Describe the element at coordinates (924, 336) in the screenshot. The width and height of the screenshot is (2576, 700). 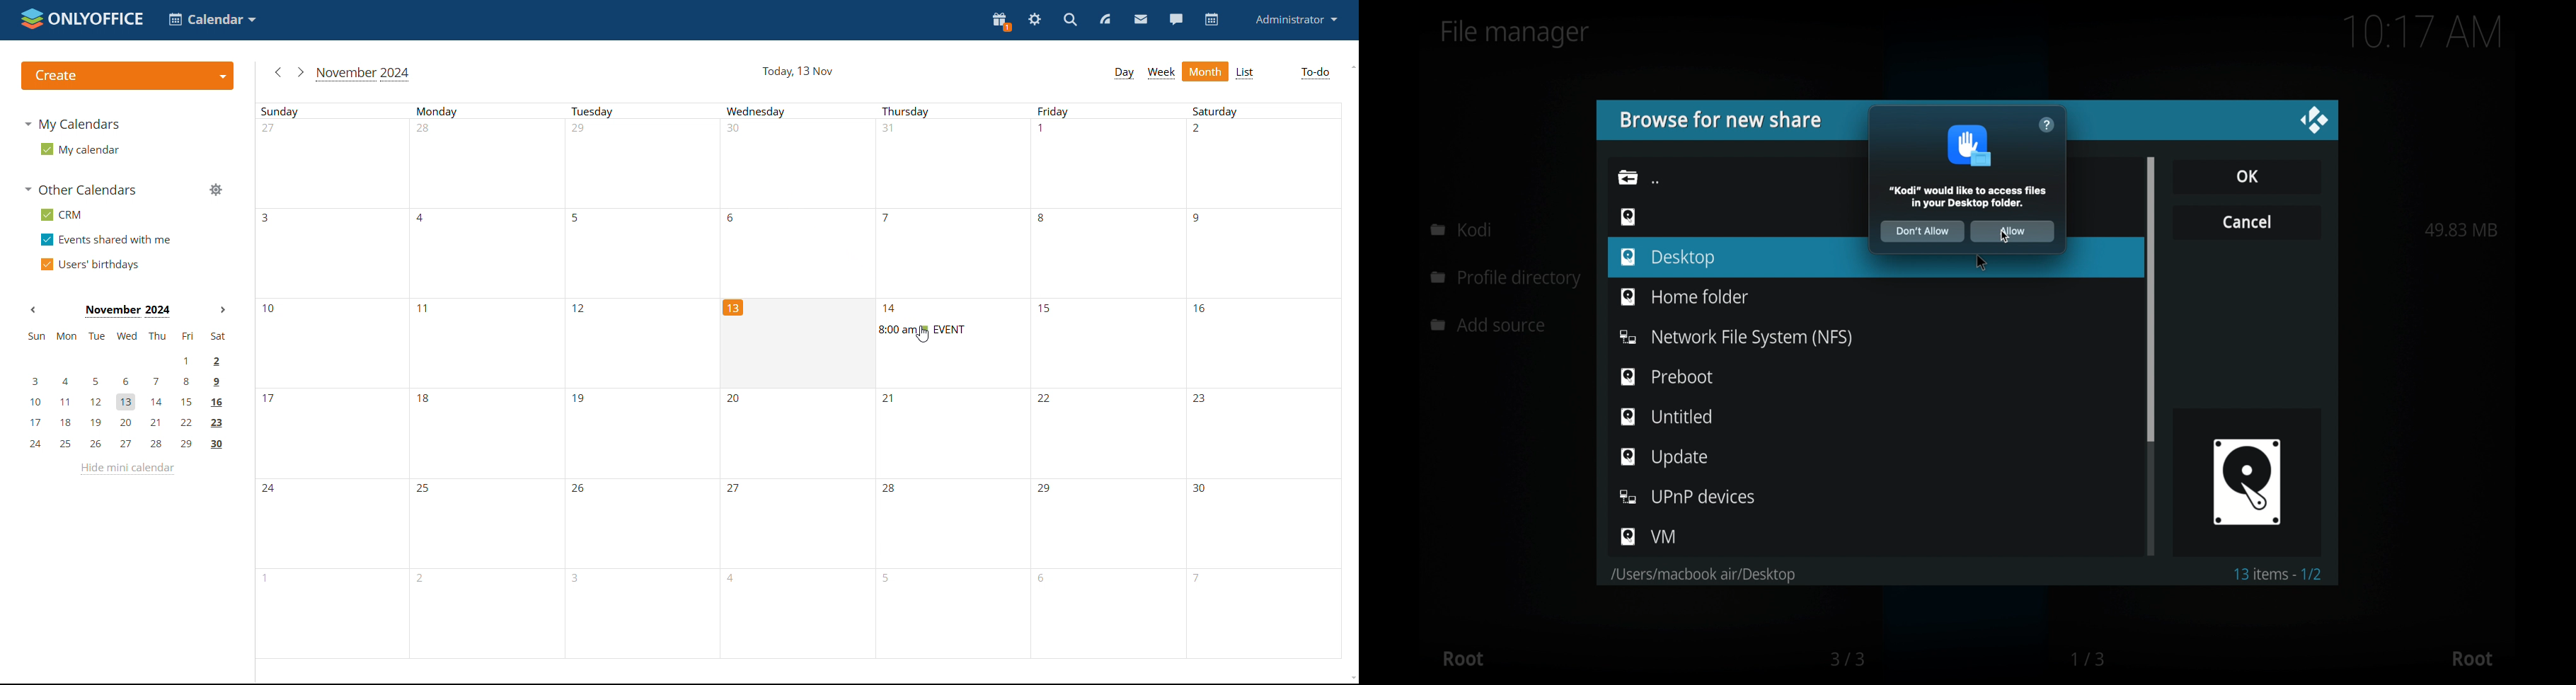
I see `cursor` at that location.